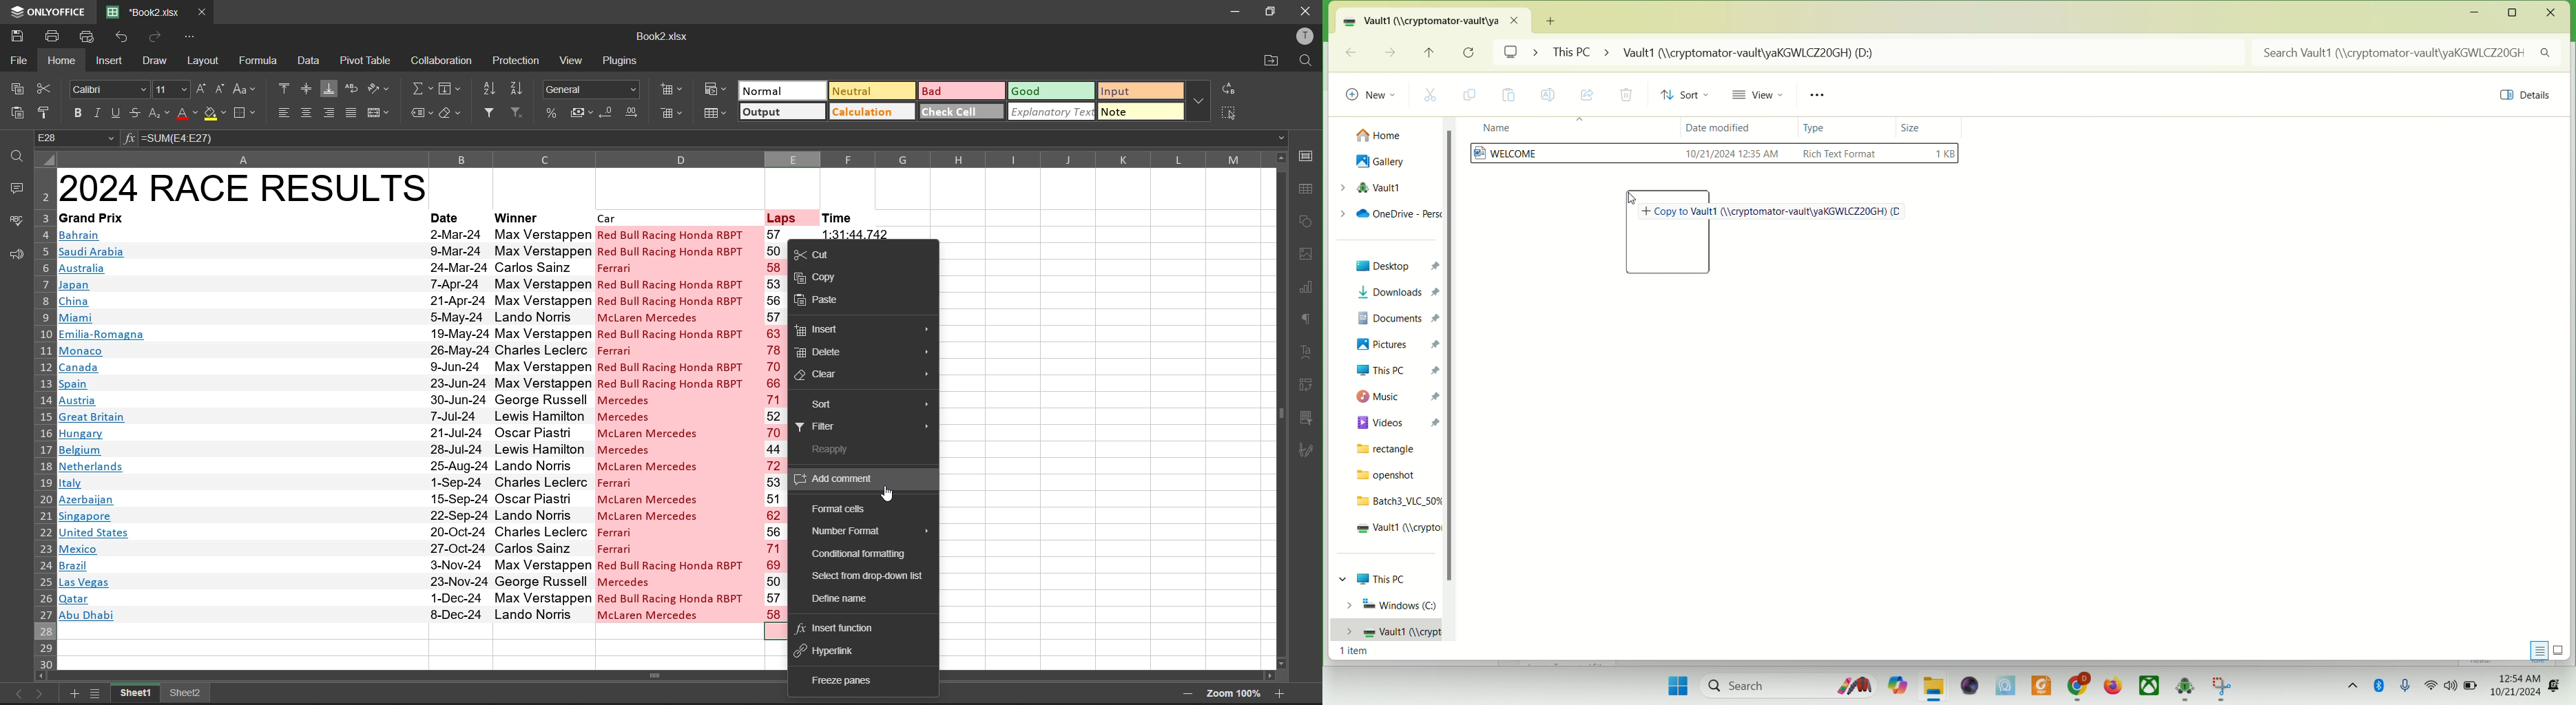 Image resolution: width=2576 pixels, height=728 pixels. What do you see at coordinates (1283, 410) in the screenshot?
I see `scroll bar` at bounding box center [1283, 410].